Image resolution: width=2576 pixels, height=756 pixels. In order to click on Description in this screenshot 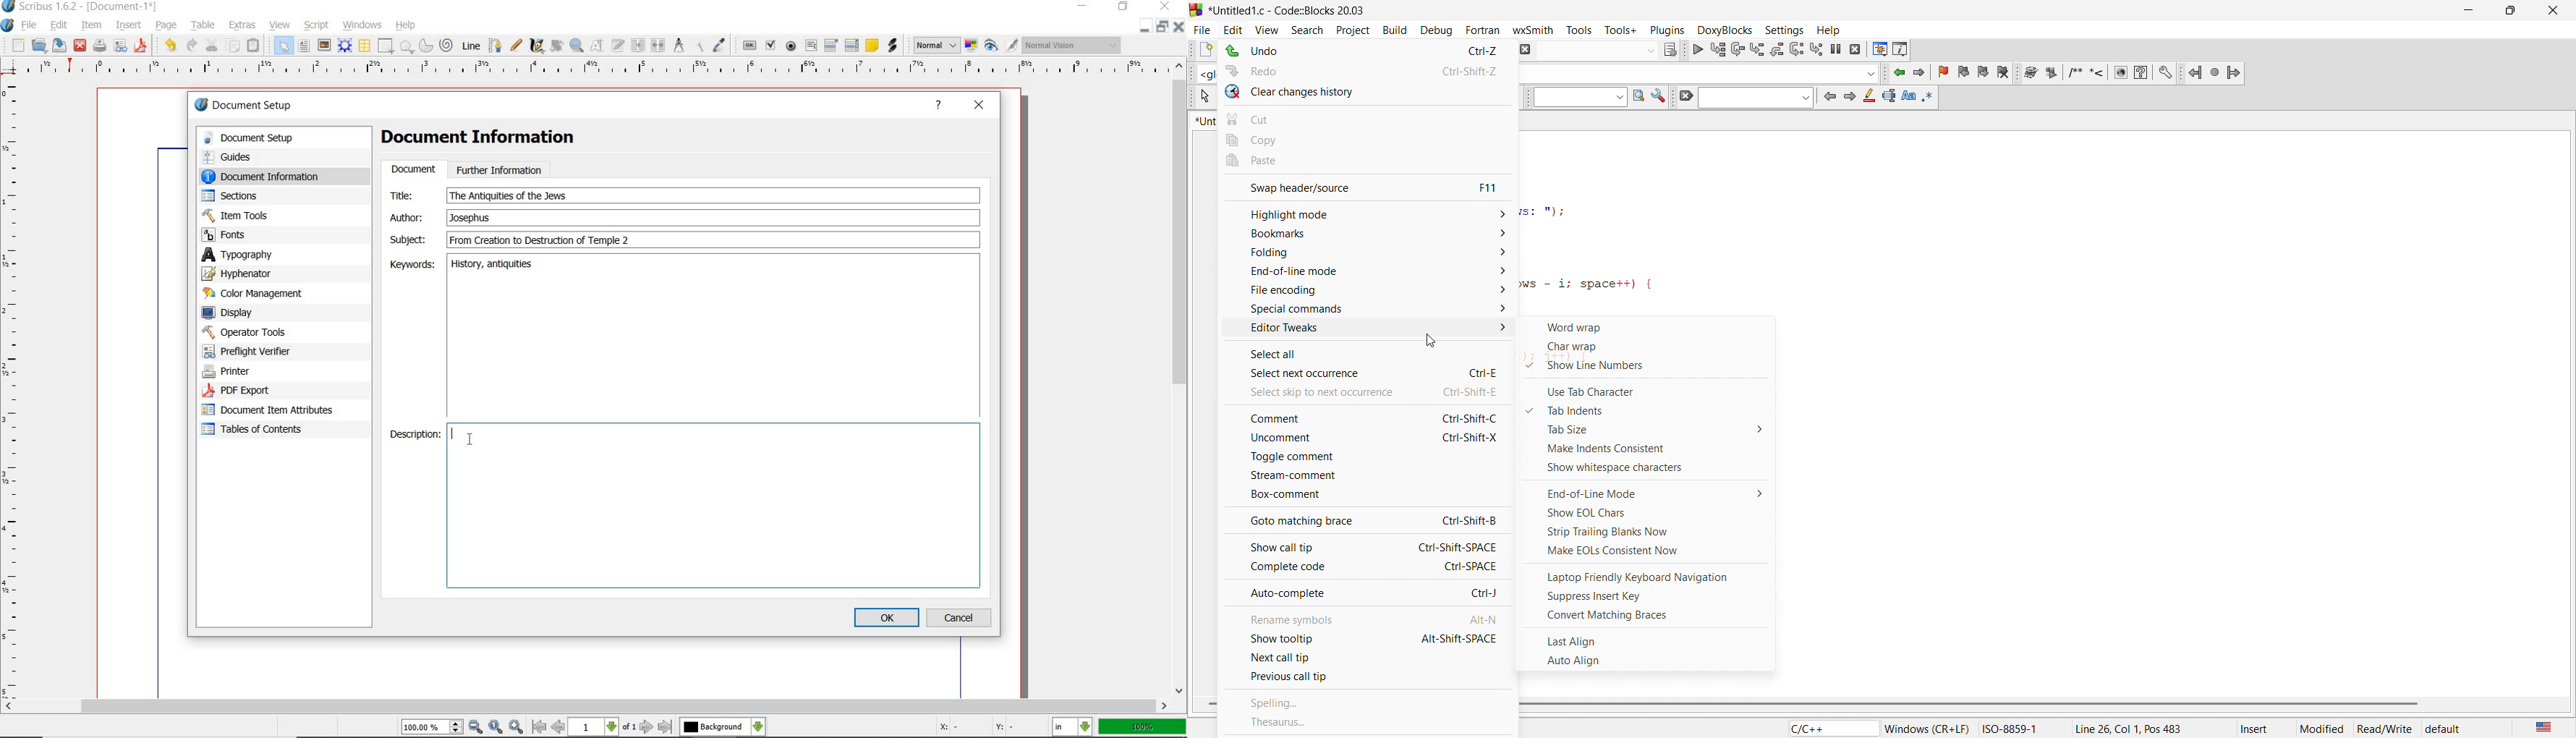, I will do `click(717, 510)`.